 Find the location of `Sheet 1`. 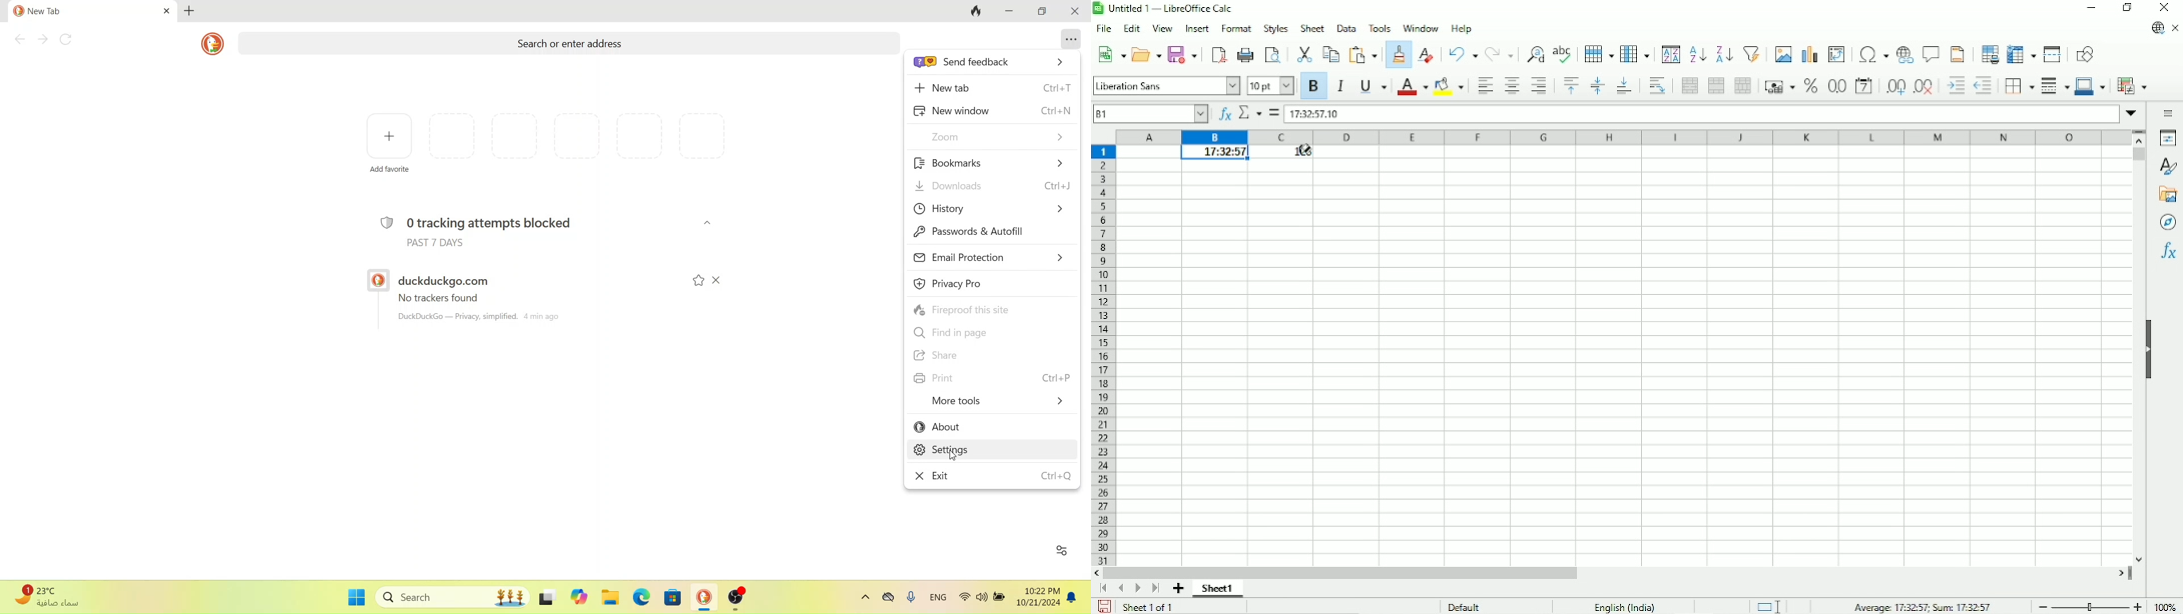

Sheet 1 is located at coordinates (1218, 590).